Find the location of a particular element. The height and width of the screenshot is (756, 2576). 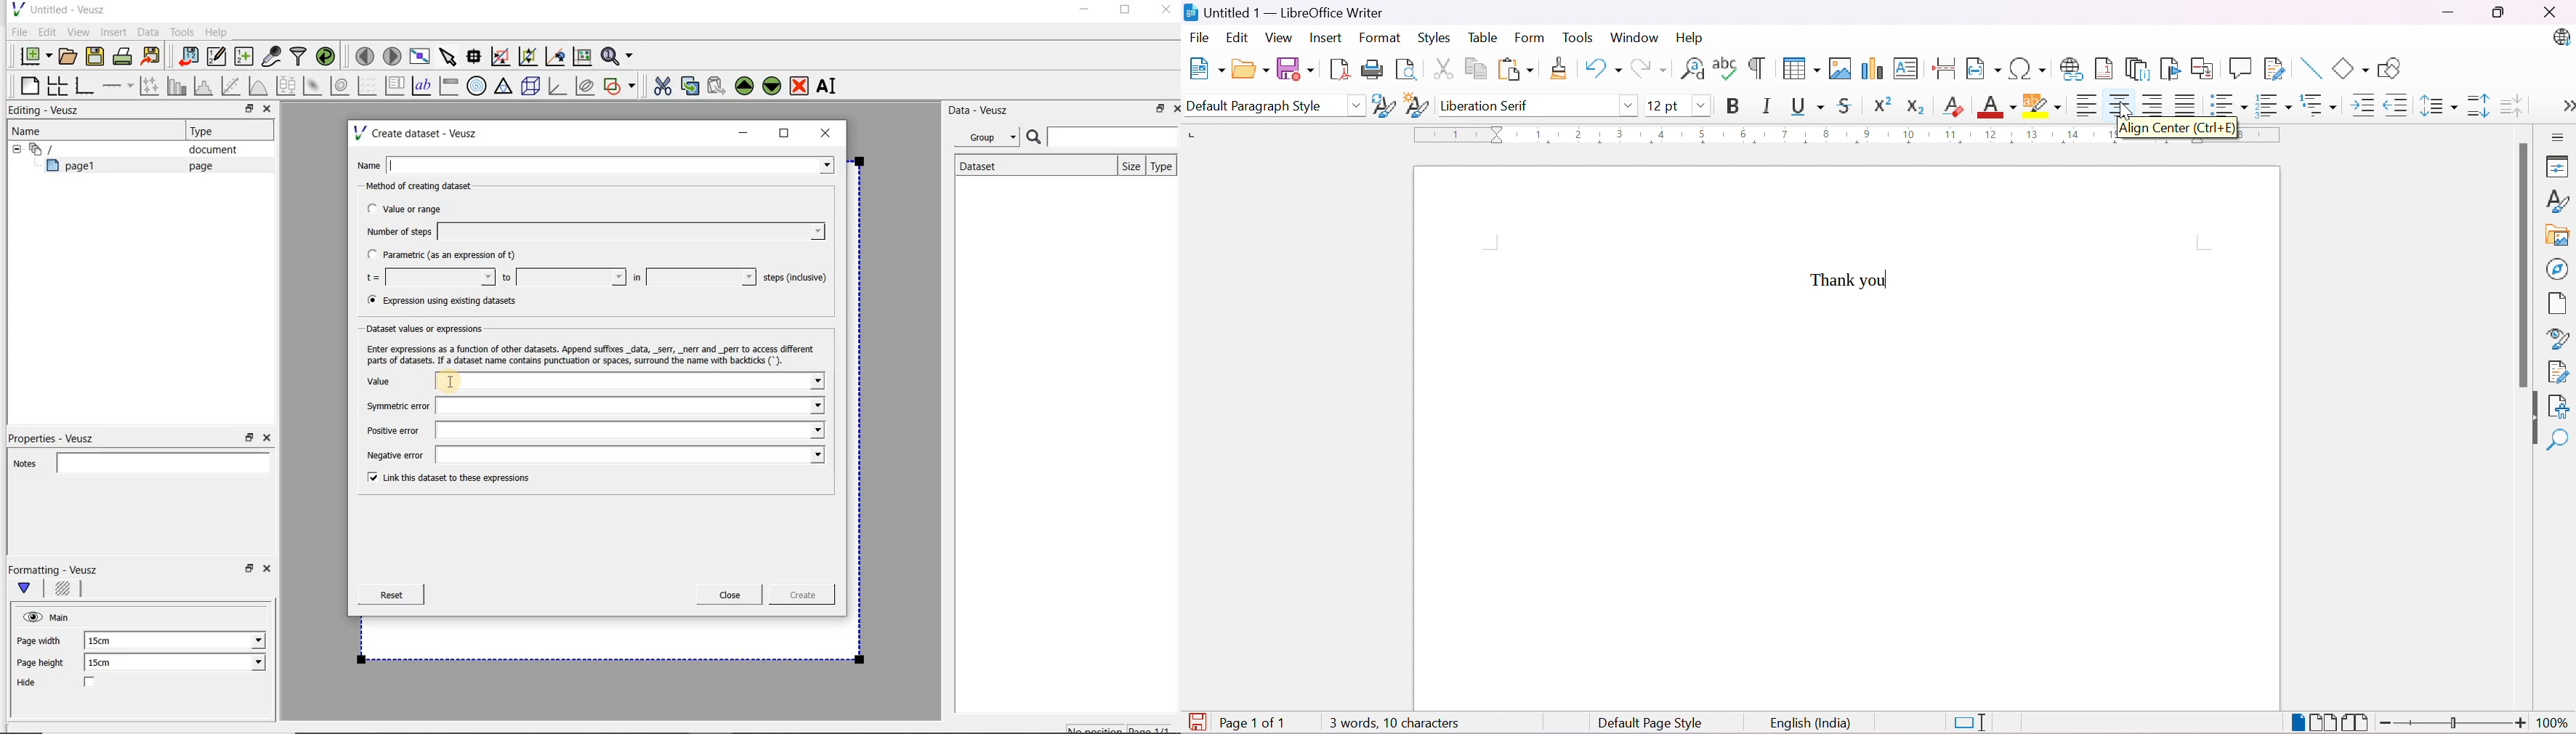

size is located at coordinates (1128, 165).